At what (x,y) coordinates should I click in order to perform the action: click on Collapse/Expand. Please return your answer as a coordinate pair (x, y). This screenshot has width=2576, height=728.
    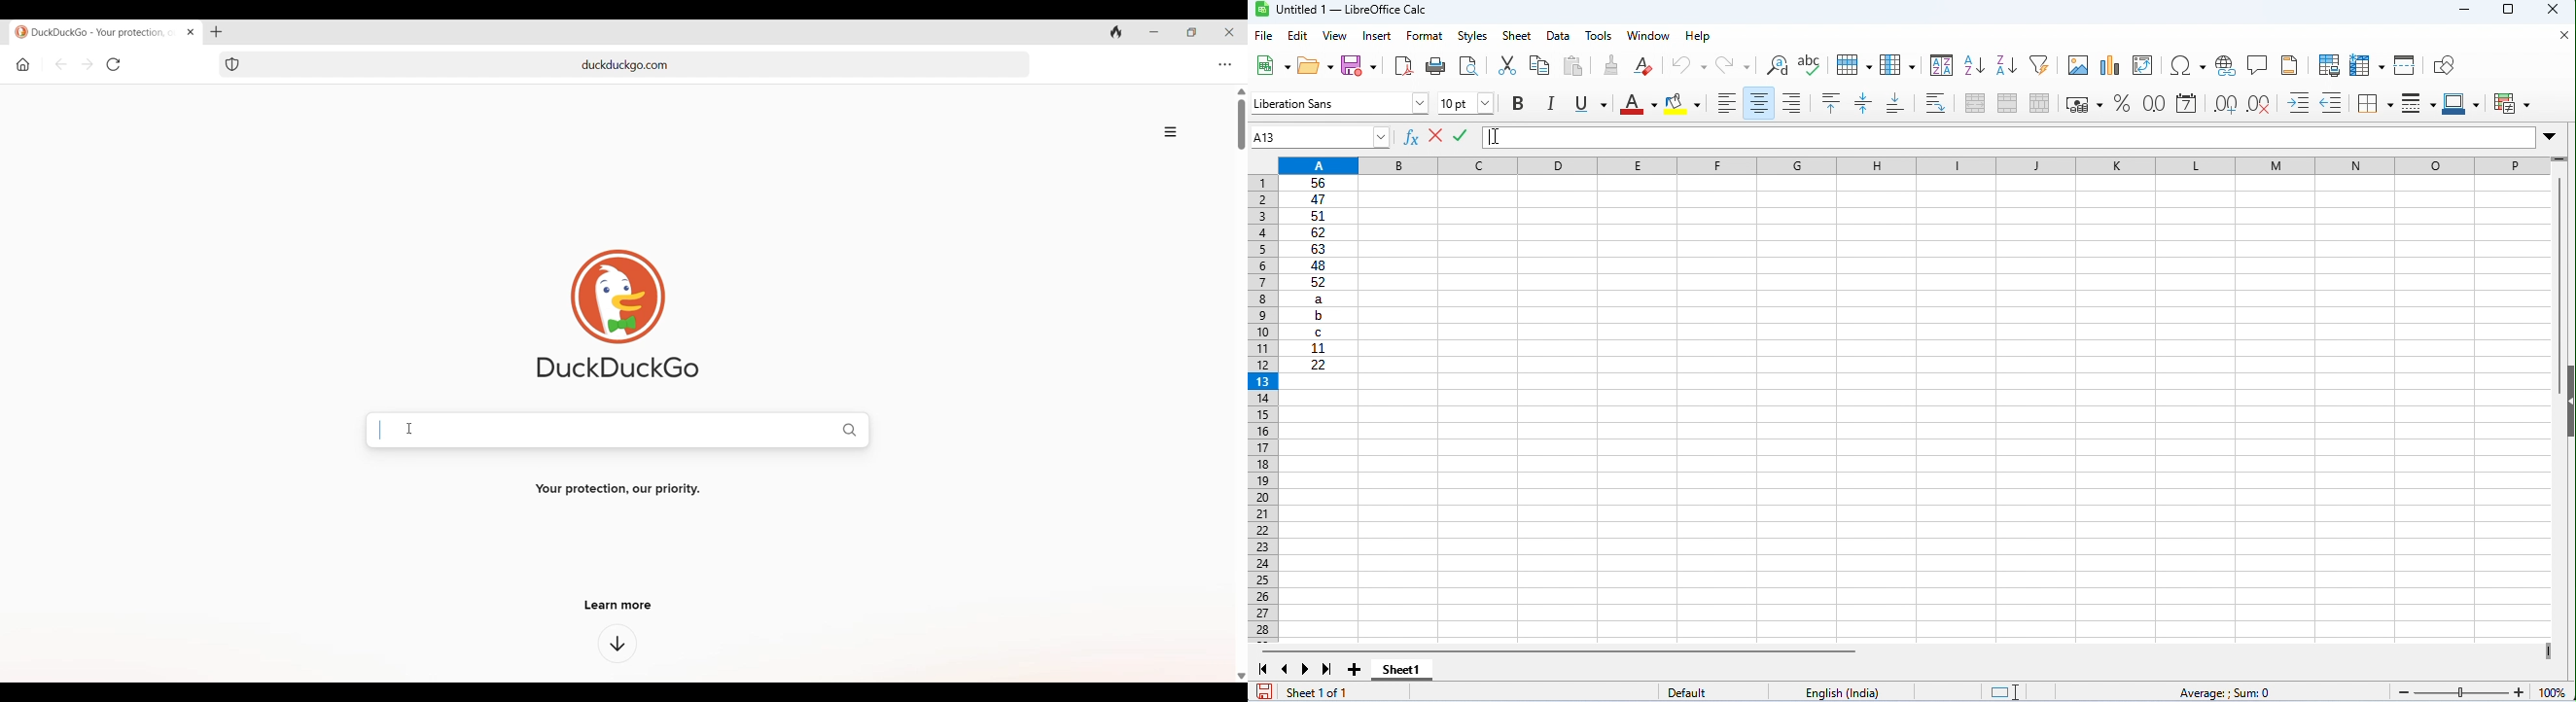
    Looking at the image, I should click on (2570, 402).